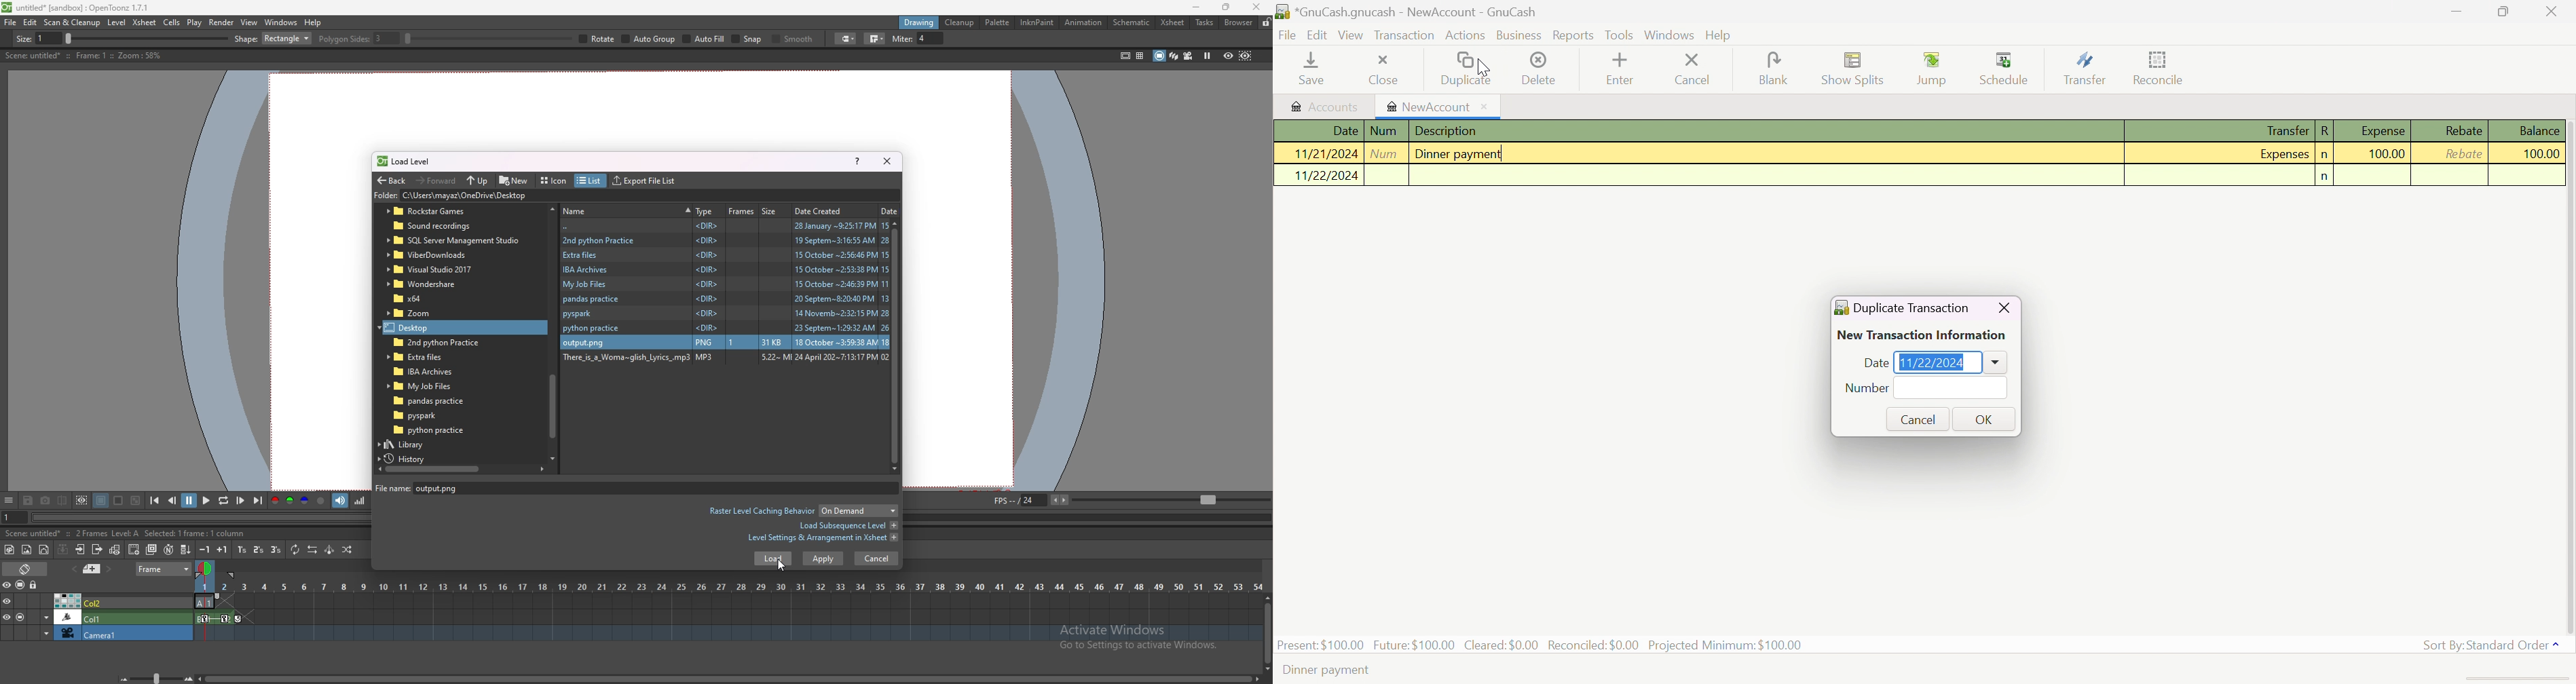 This screenshot has height=700, width=2576. Describe the element at coordinates (644, 181) in the screenshot. I see `export file list` at that location.